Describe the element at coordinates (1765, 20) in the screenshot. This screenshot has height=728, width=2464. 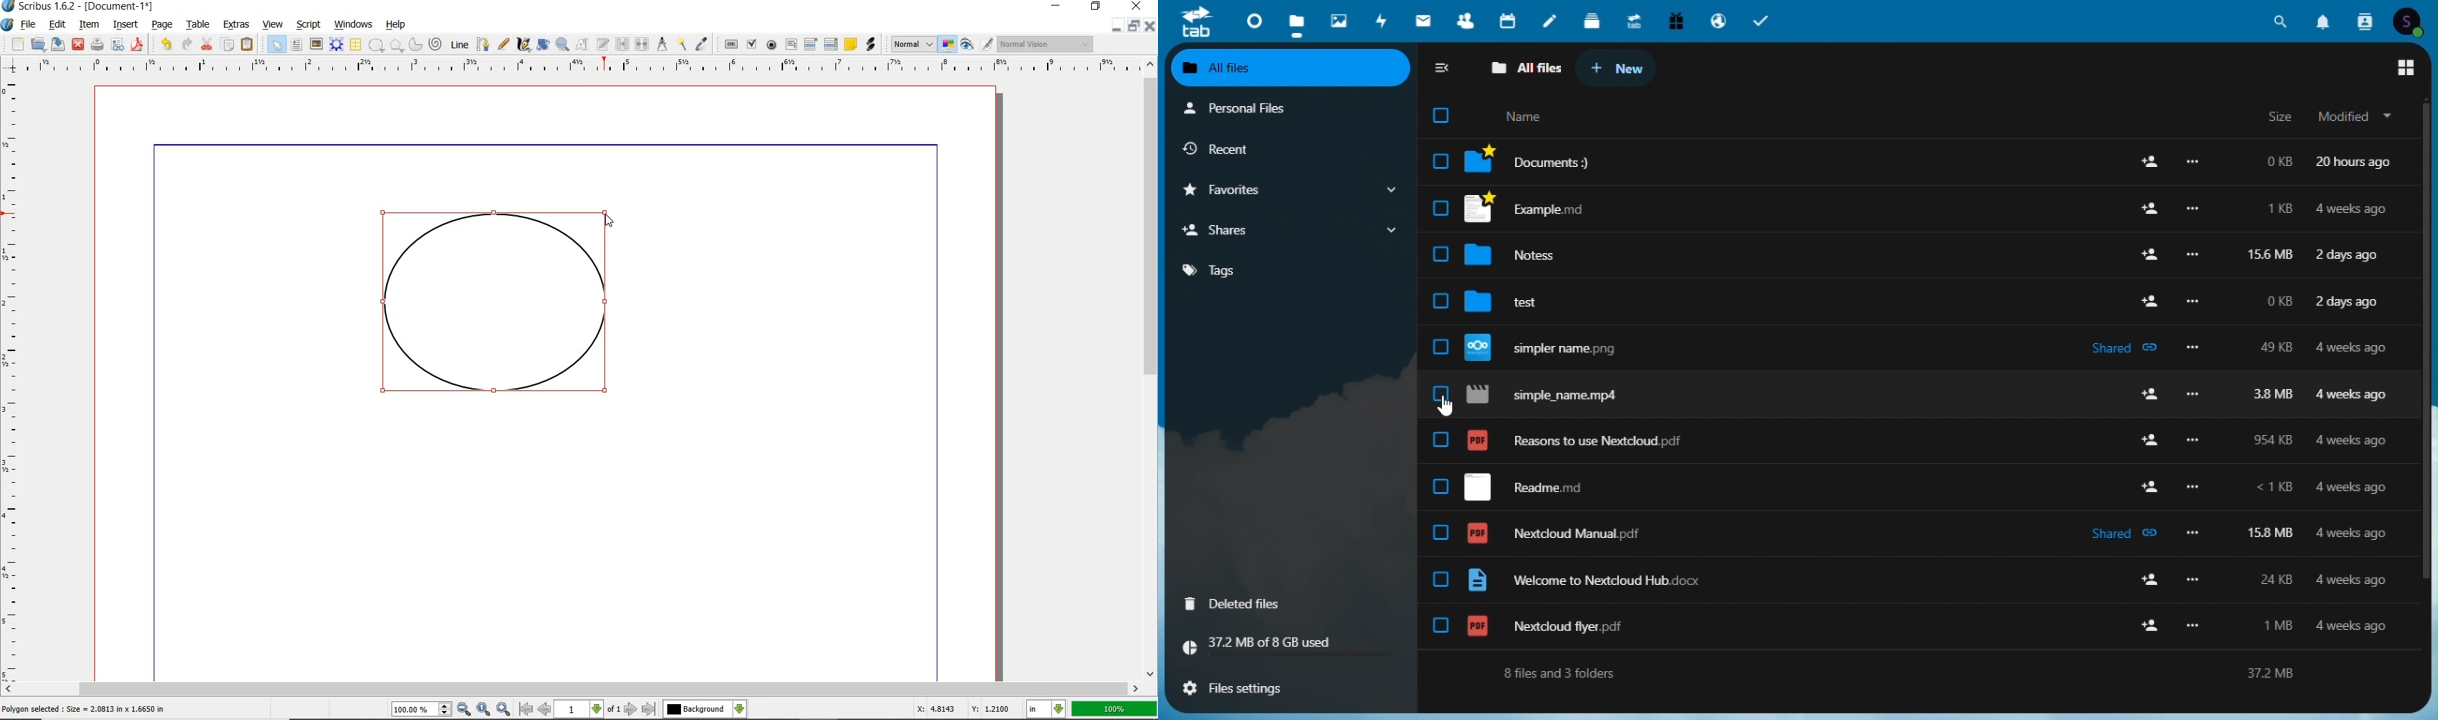
I see `tasks` at that location.